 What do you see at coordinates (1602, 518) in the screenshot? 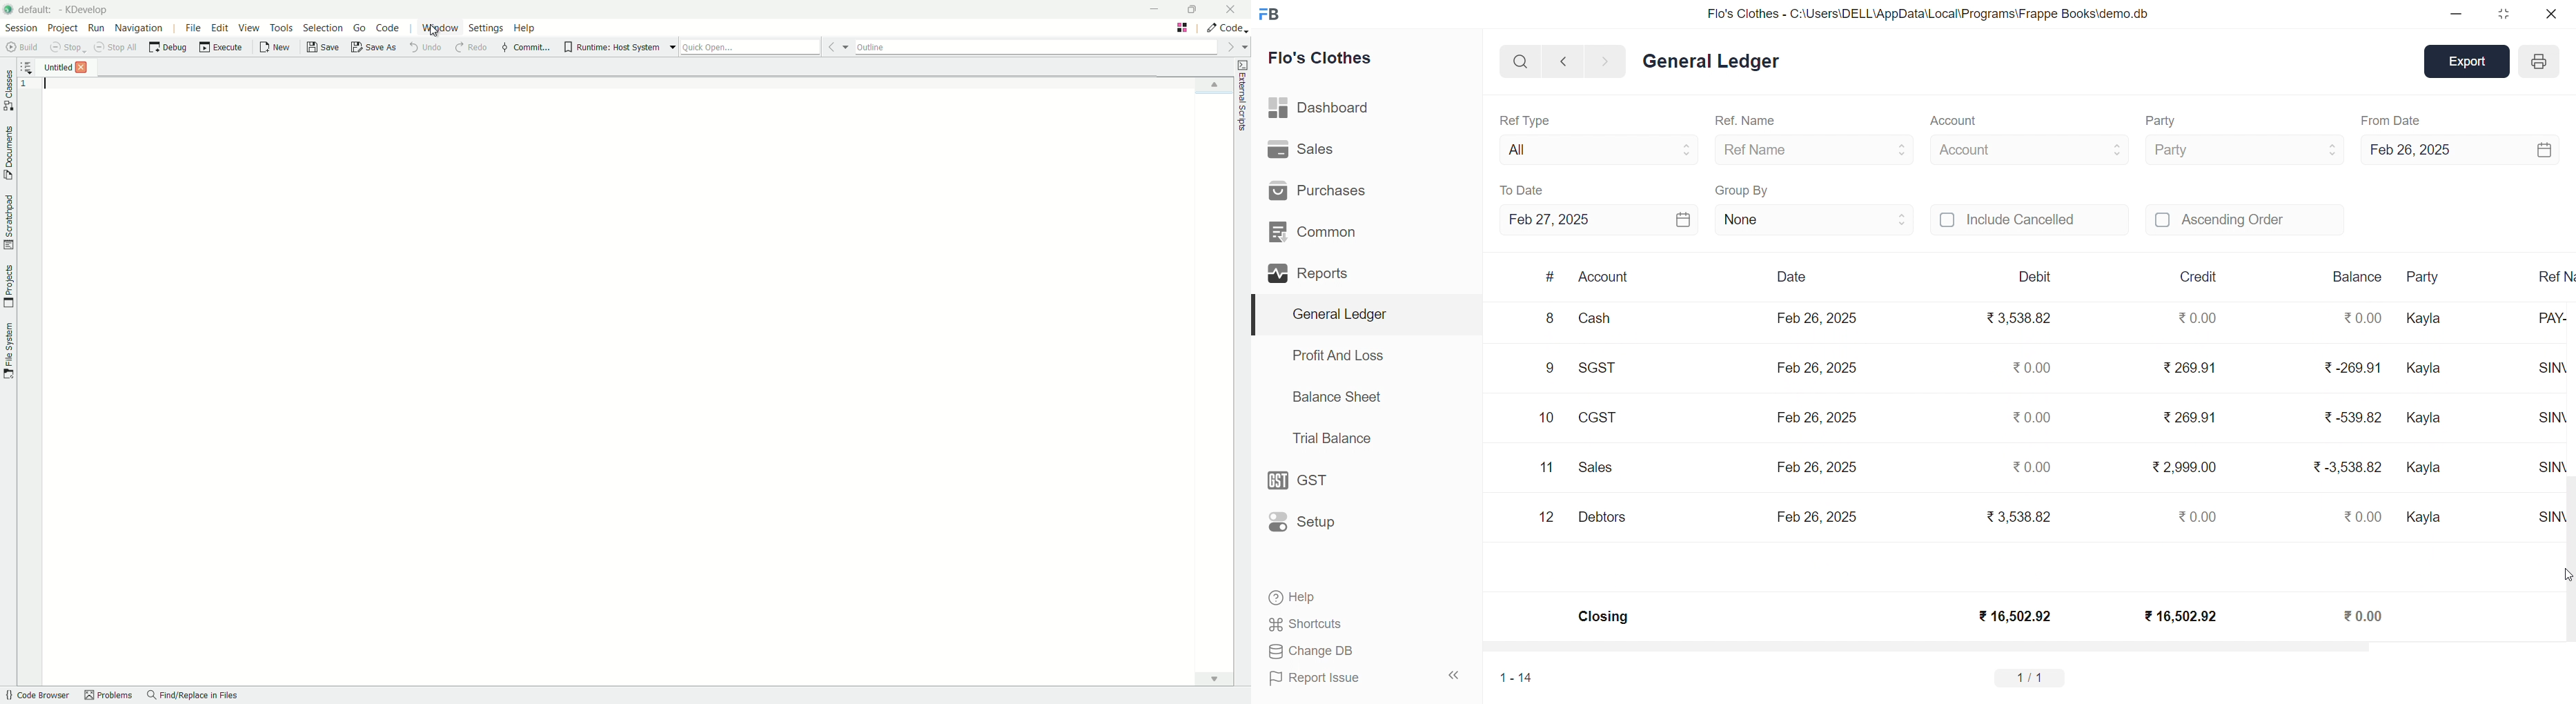
I see `Debtors` at bounding box center [1602, 518].